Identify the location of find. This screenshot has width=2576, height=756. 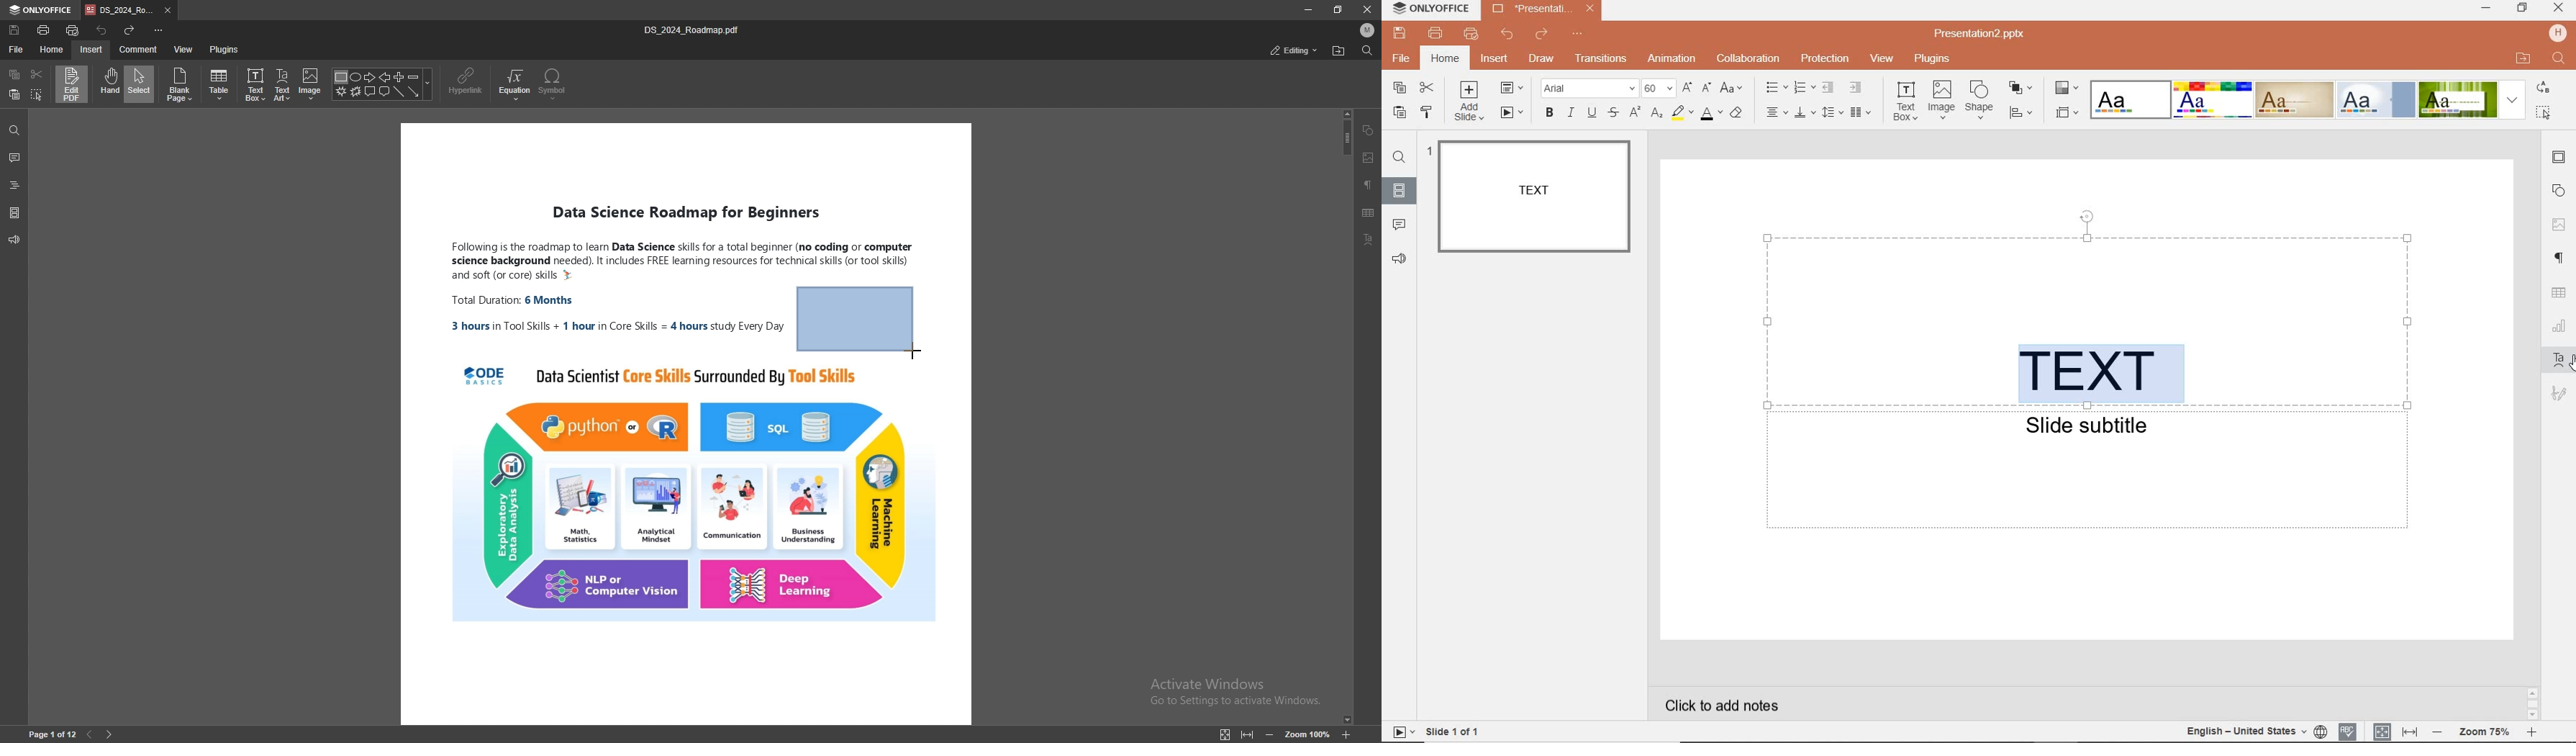
(2560, 60).